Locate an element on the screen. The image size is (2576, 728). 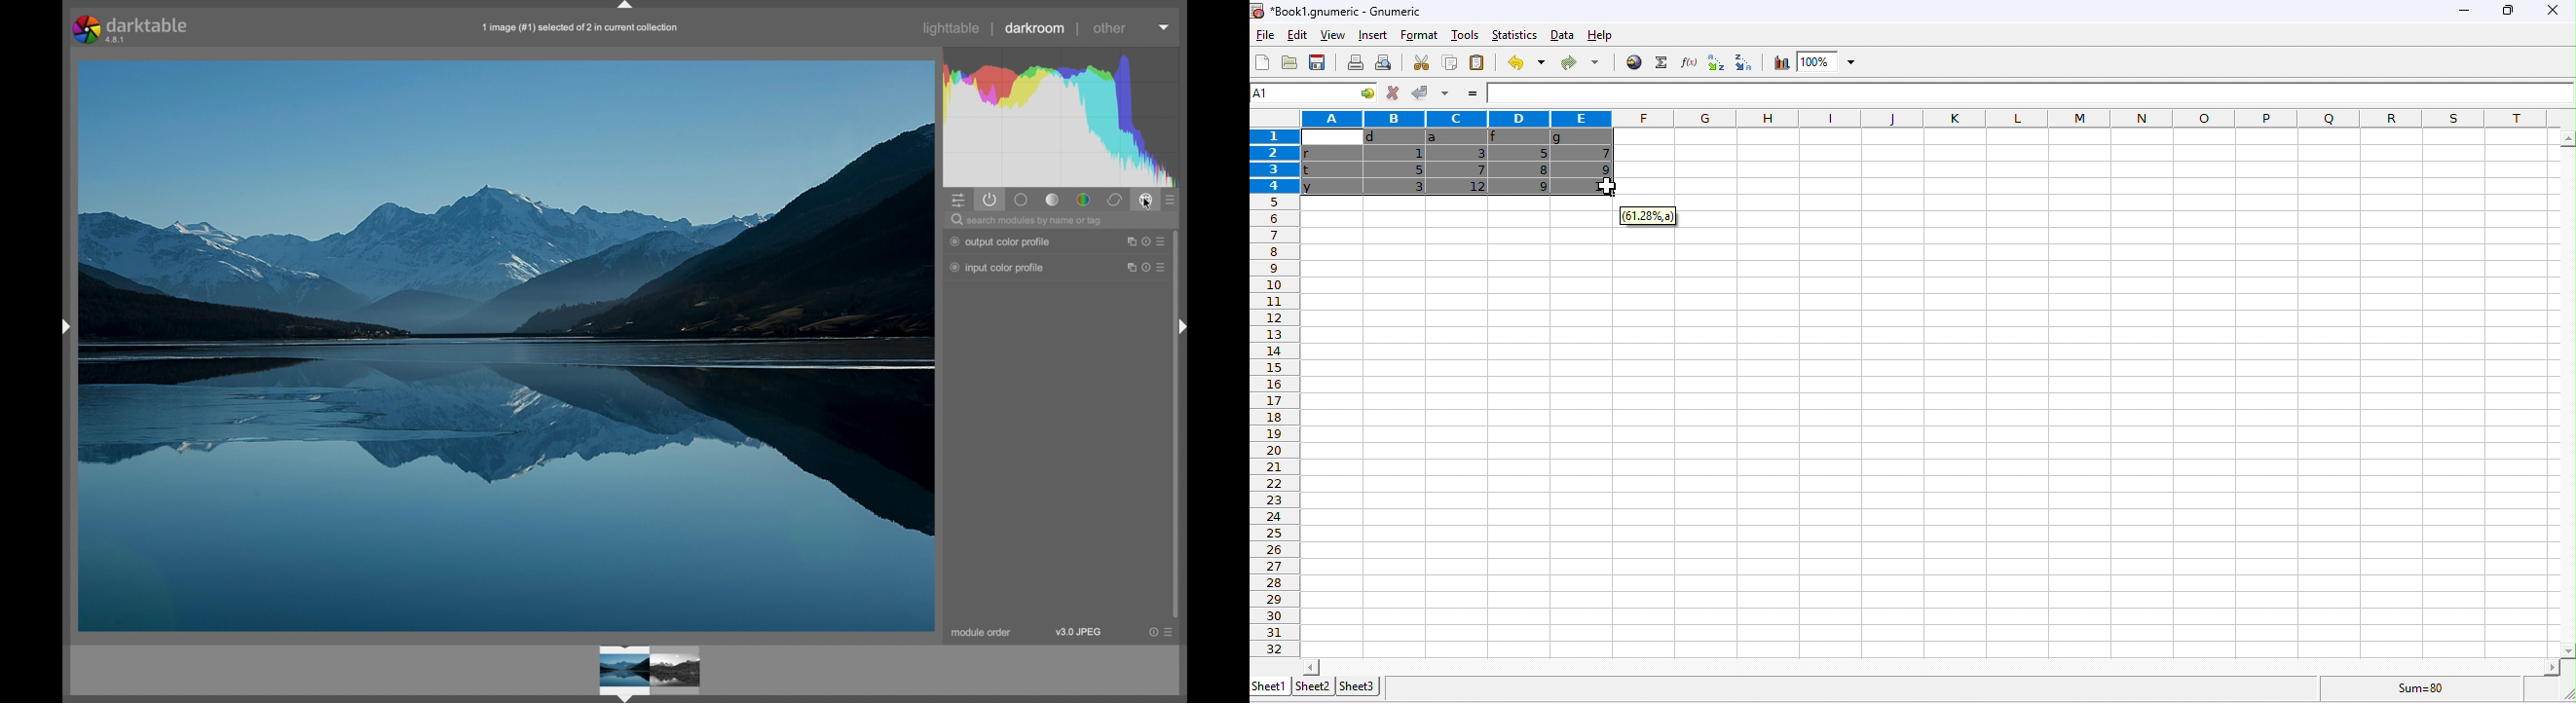
function wizard is located at coordinates (1687, 61).